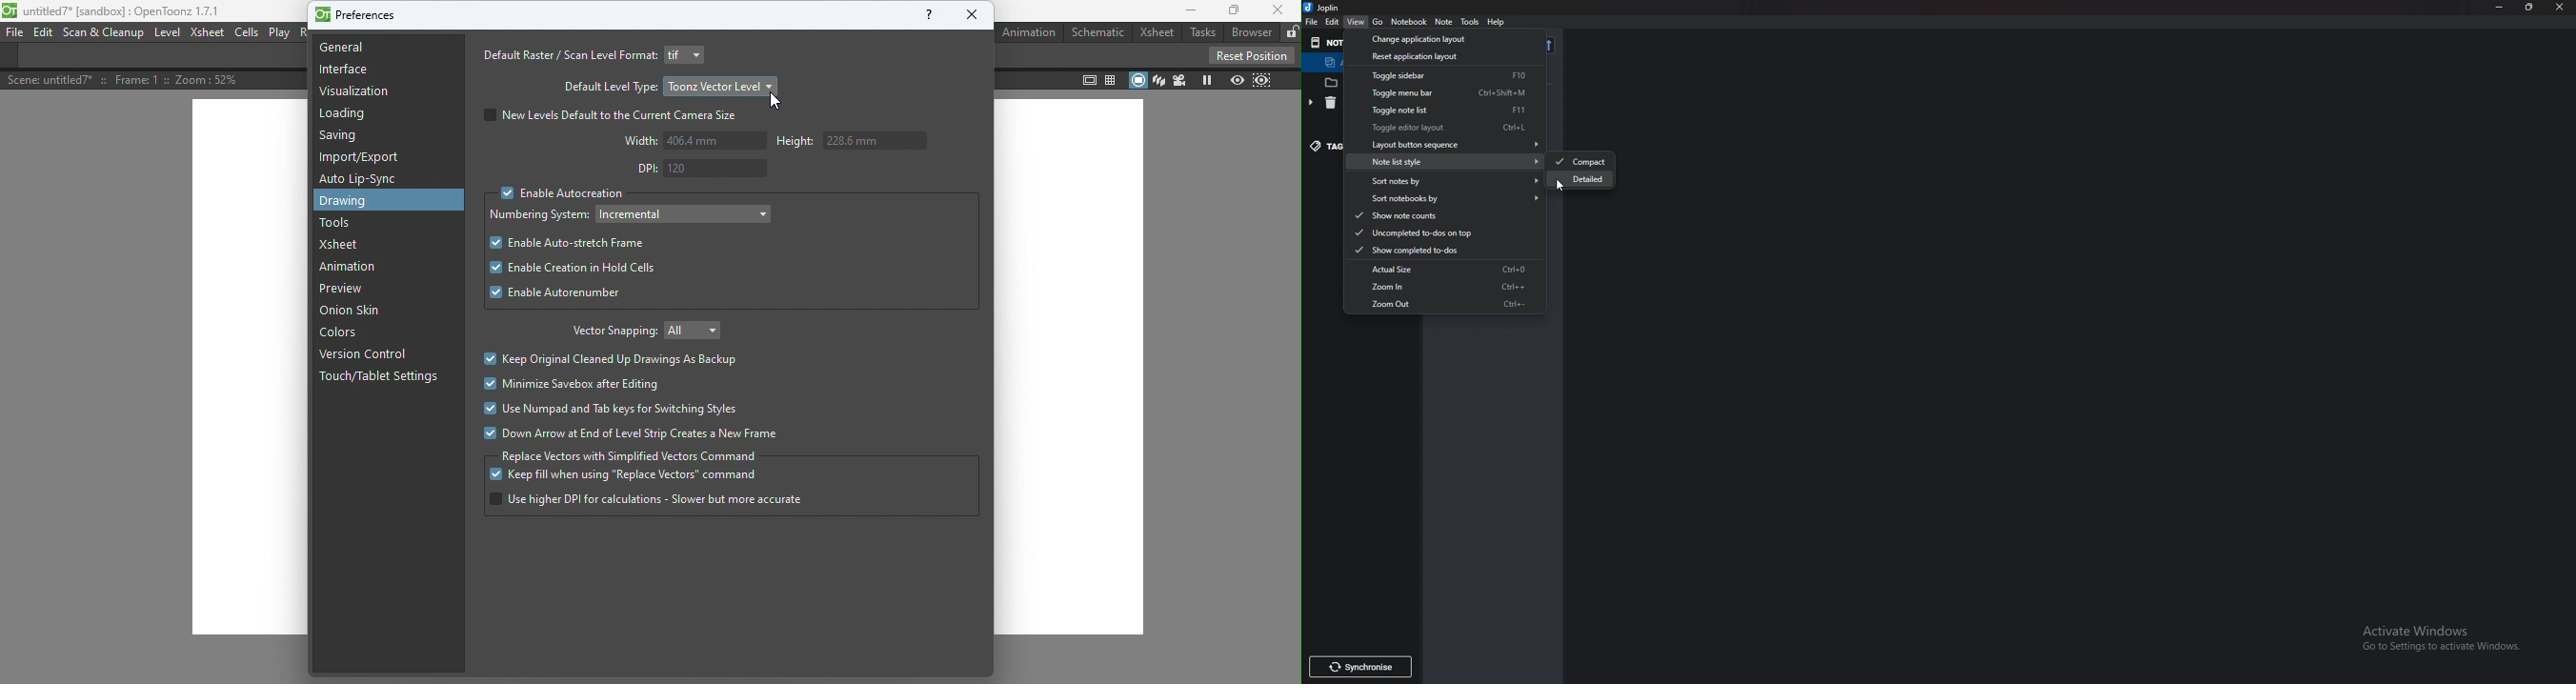 The width and height of the screenshot is (2576, 700). What do you see at coordinates (976, 14) in the screenshot?
I see `Close` at bounding box center [976, 14].